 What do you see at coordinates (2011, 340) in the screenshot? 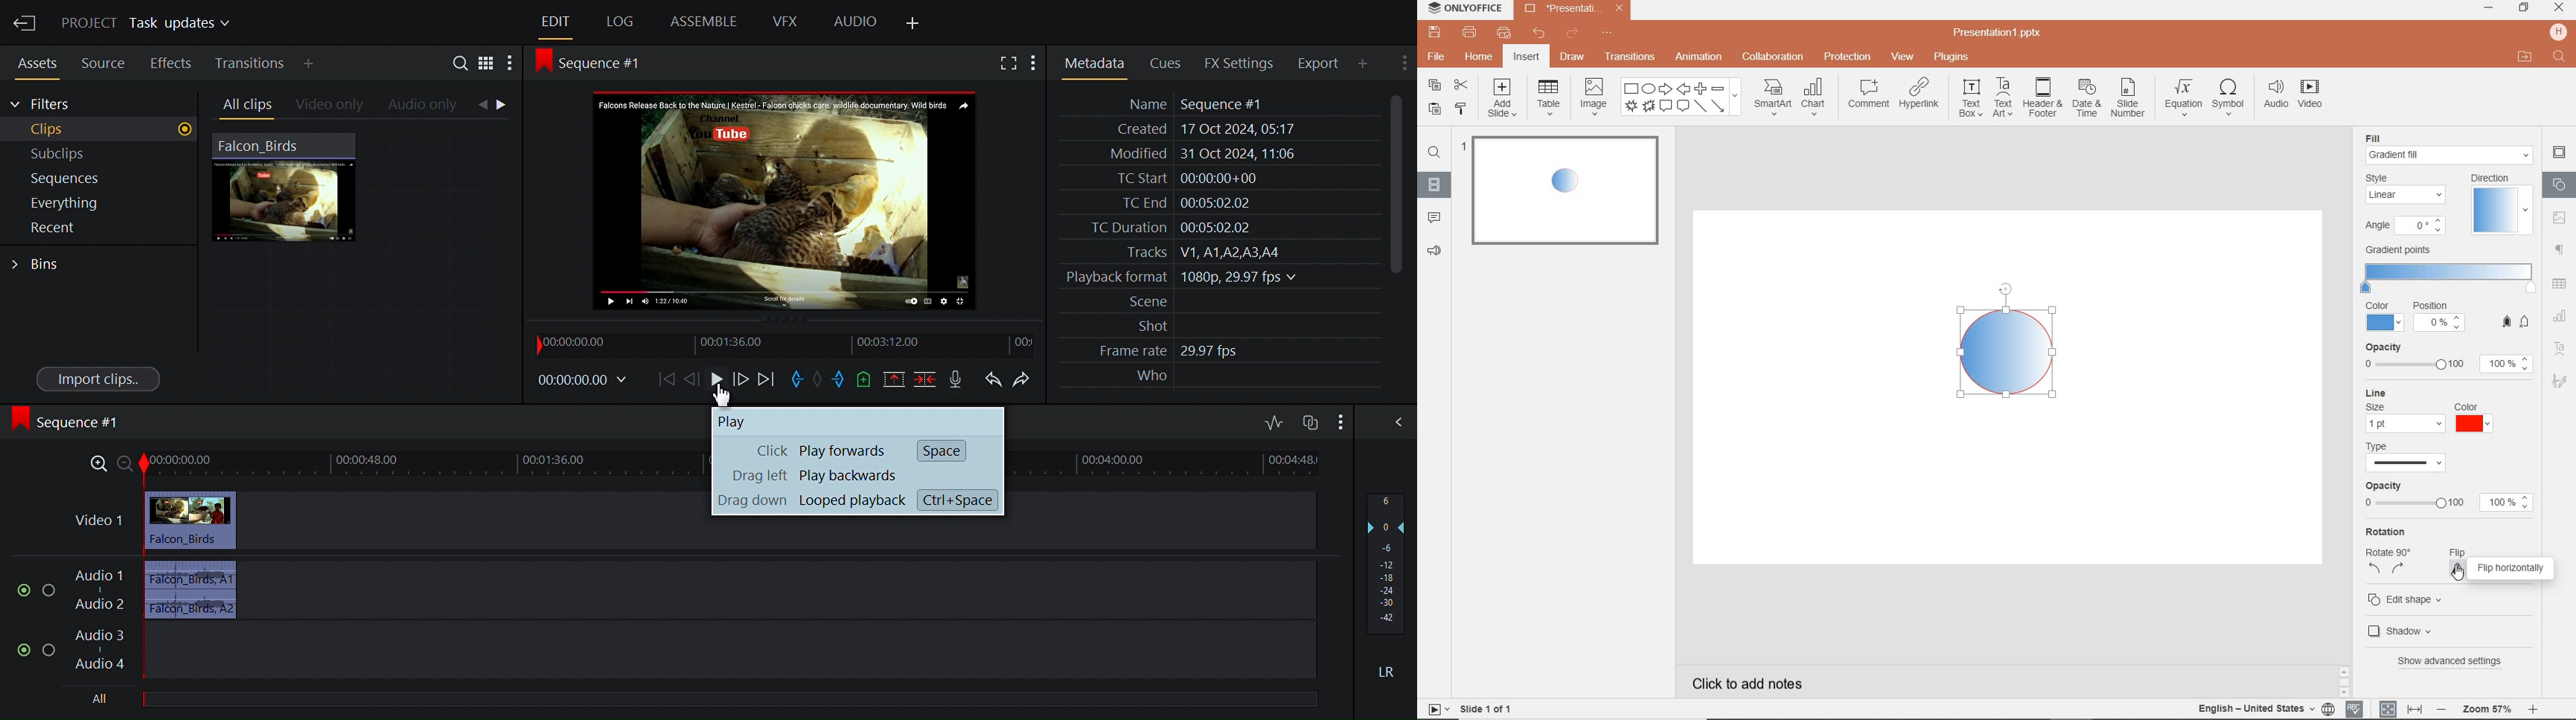
I see `gradient added` at bounding box center [2011, 340].